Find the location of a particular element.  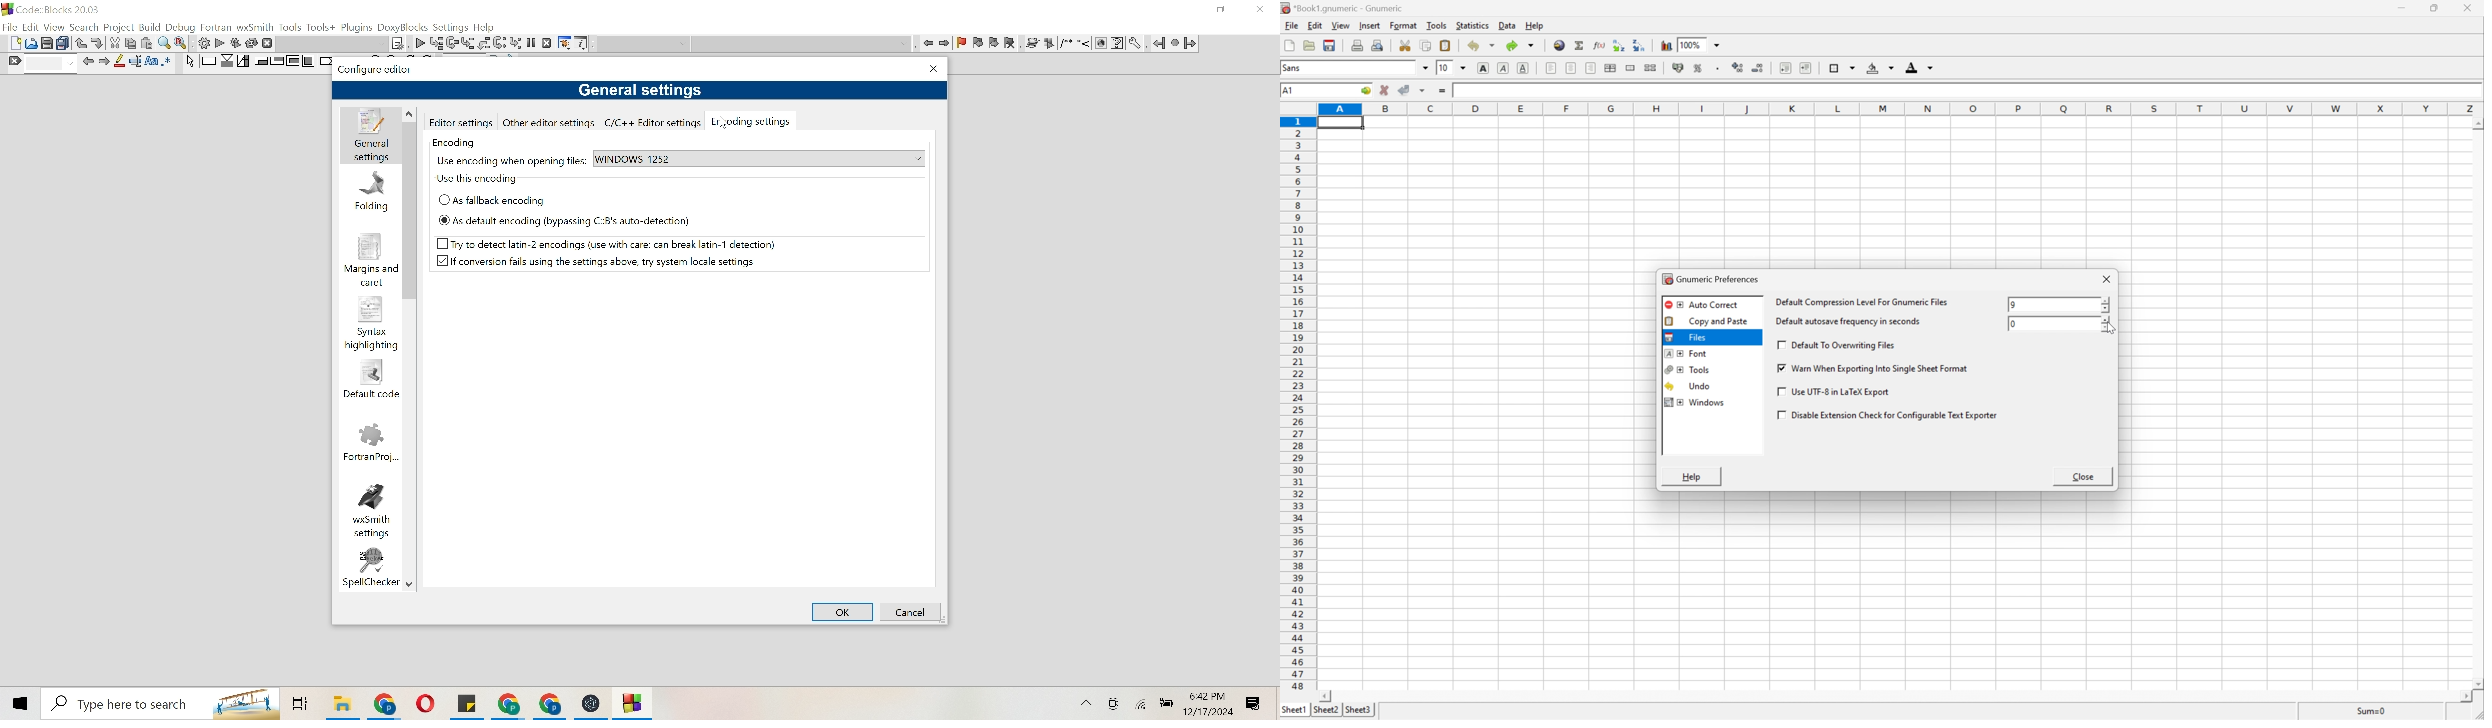

Use this encoding is located at coordinates (478, 179).